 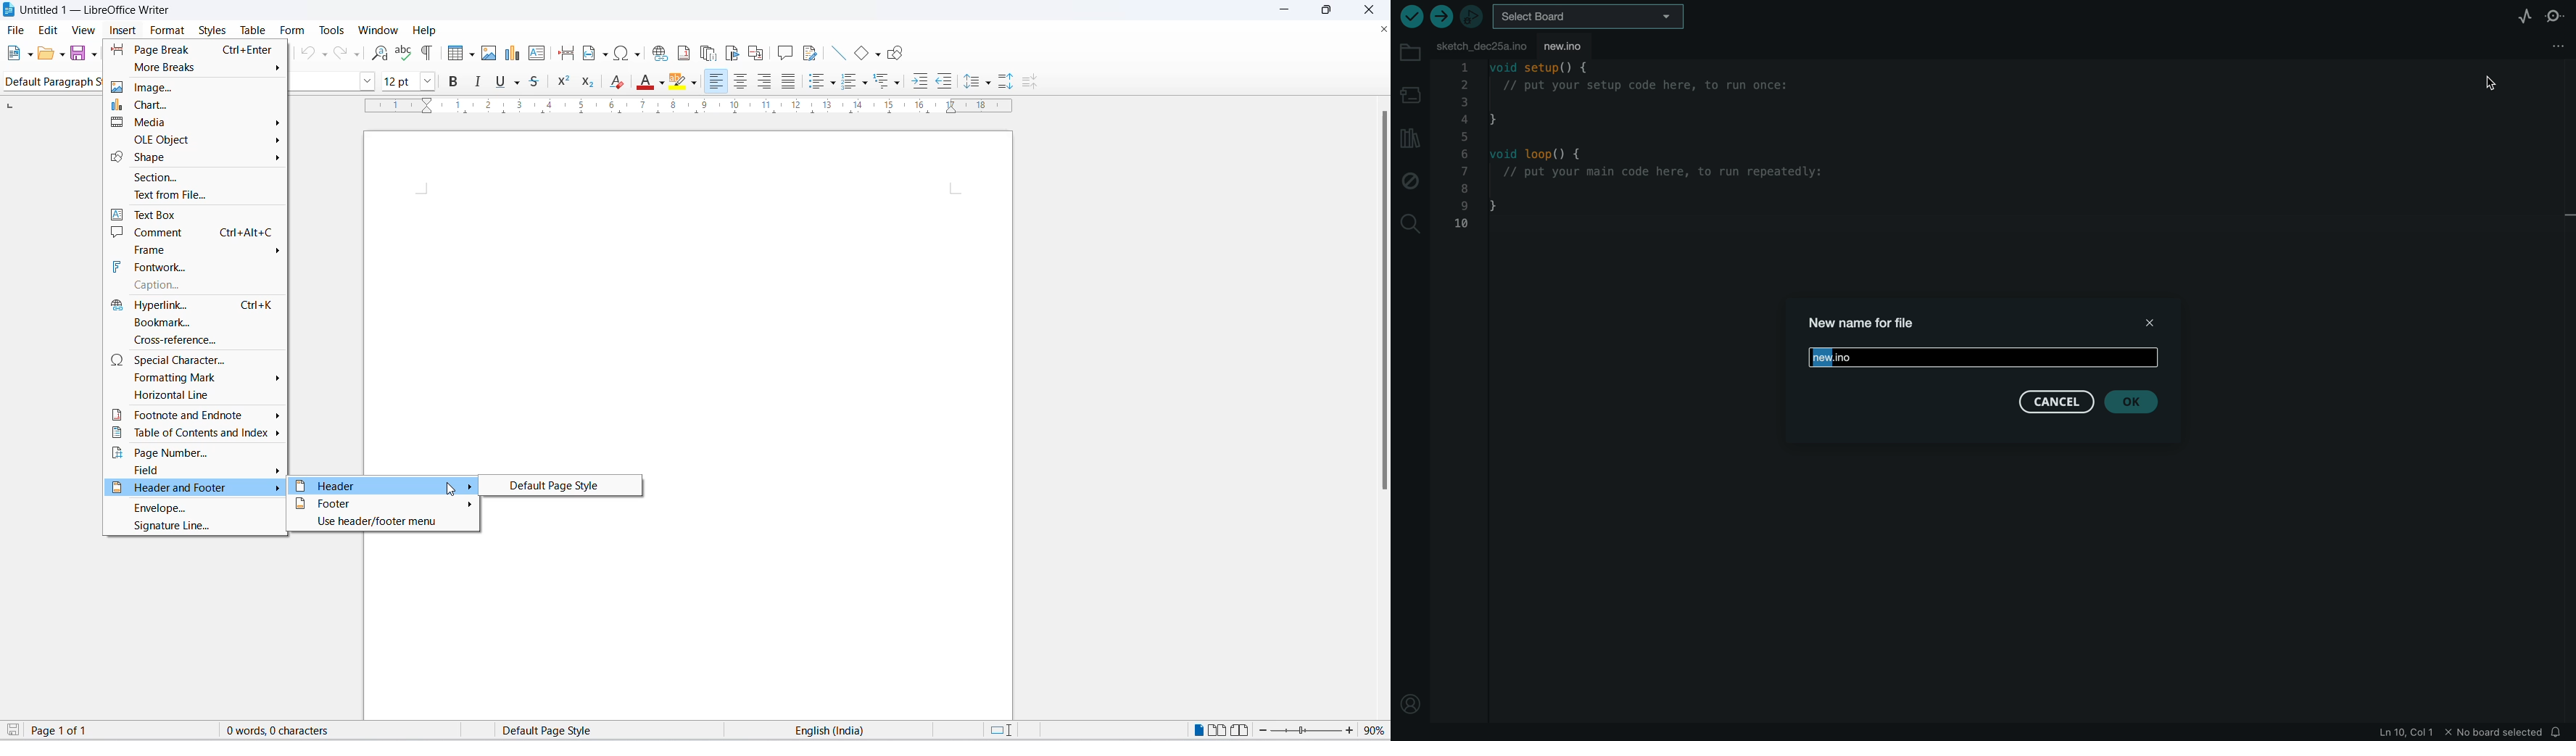 What do you see at coordinates (370, 80) in the screenshot?
I see `font name options` at bounding box center [370, 80].